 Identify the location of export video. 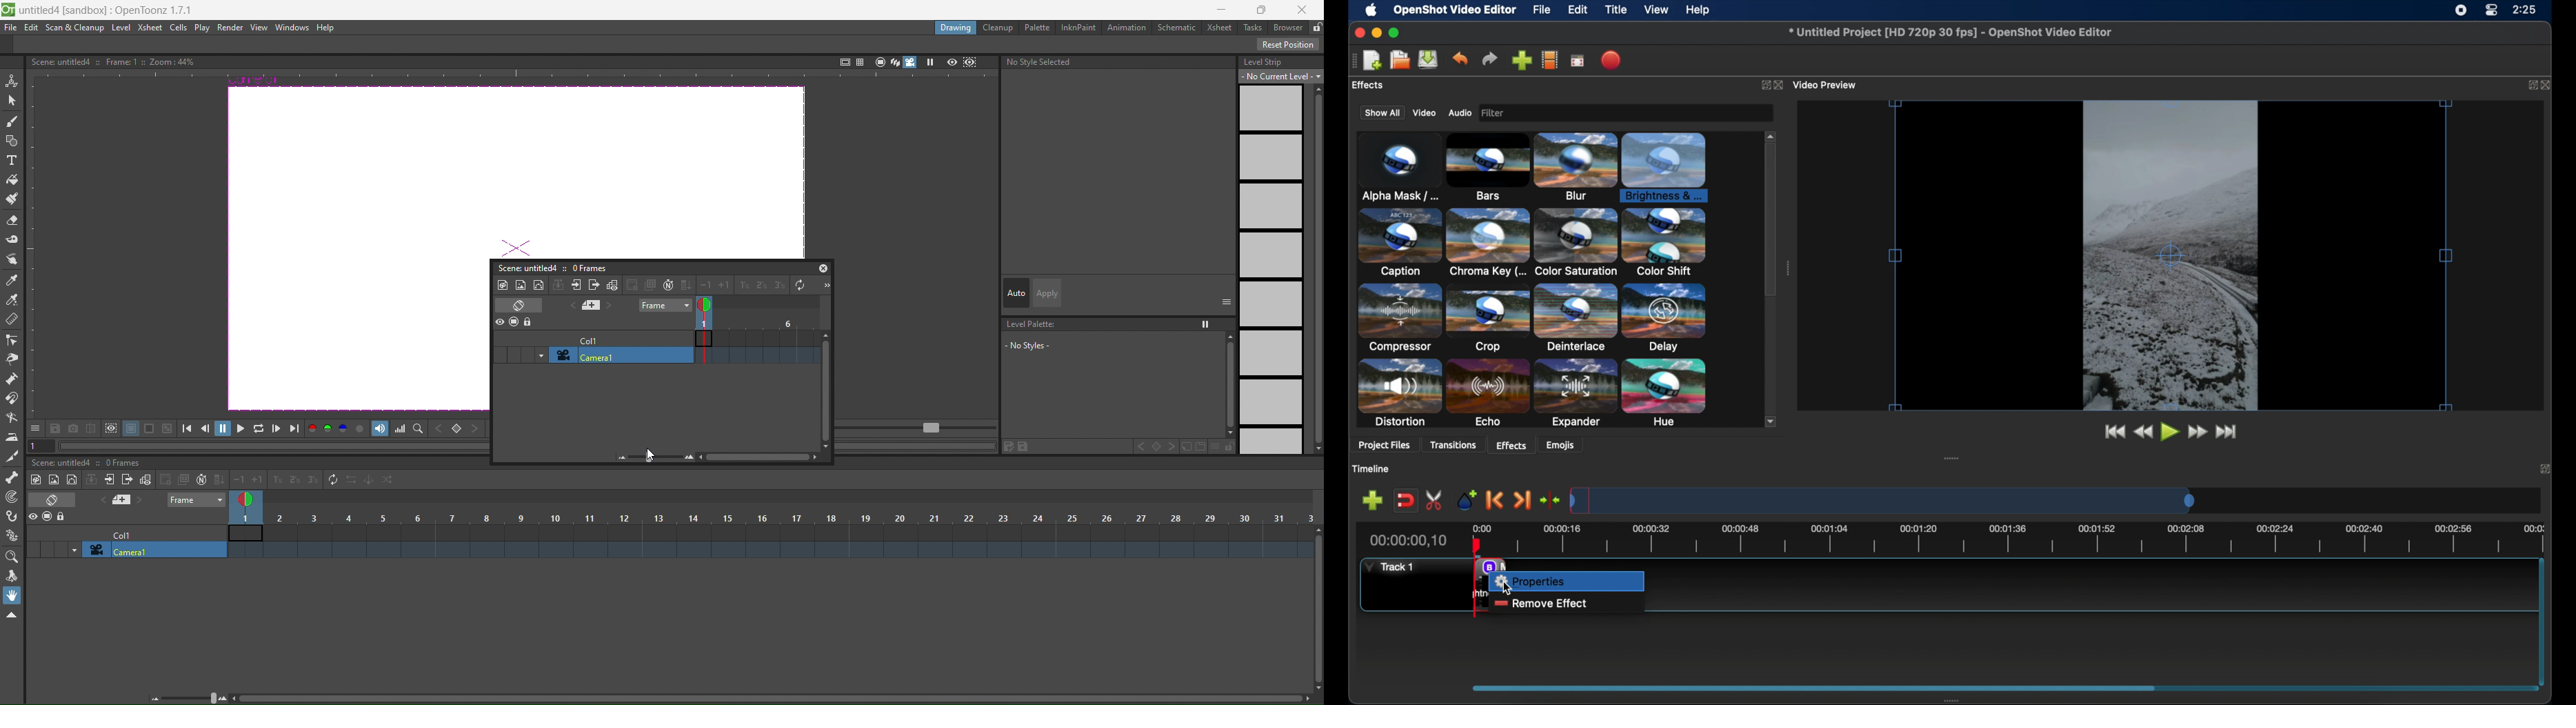
(1611, 59).